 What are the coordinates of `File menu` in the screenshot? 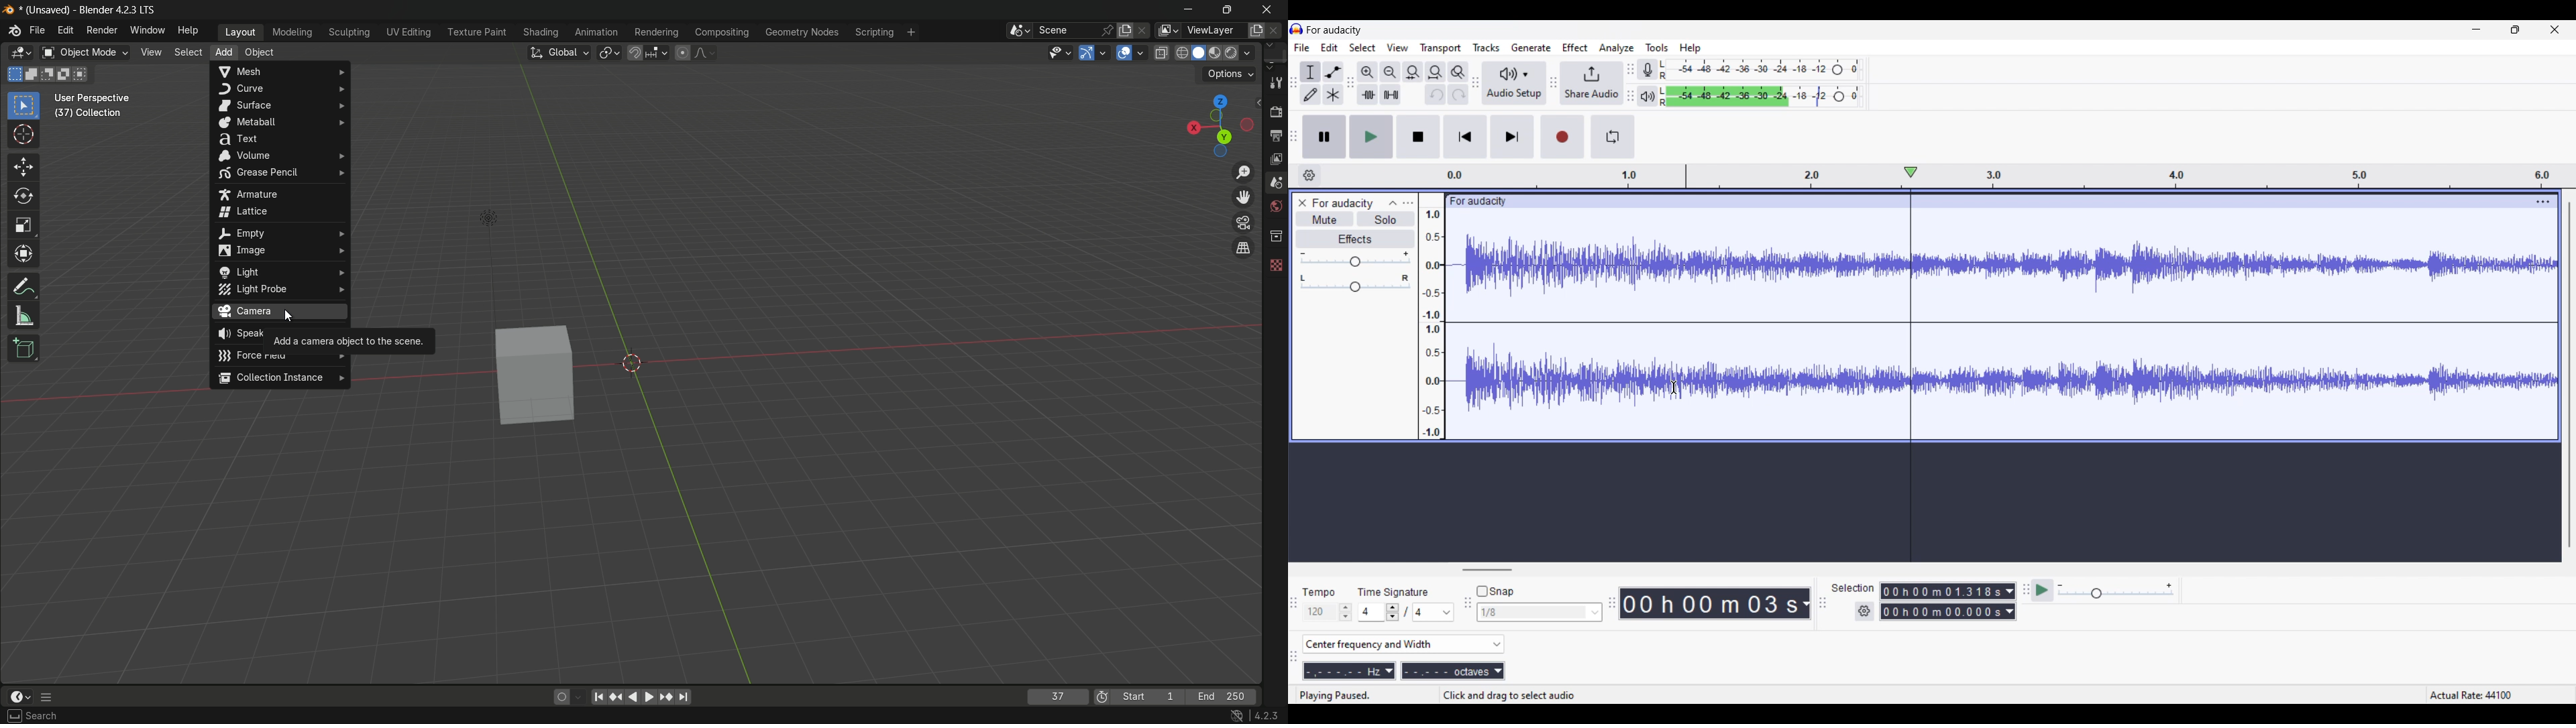 It's located at (1302, 48).